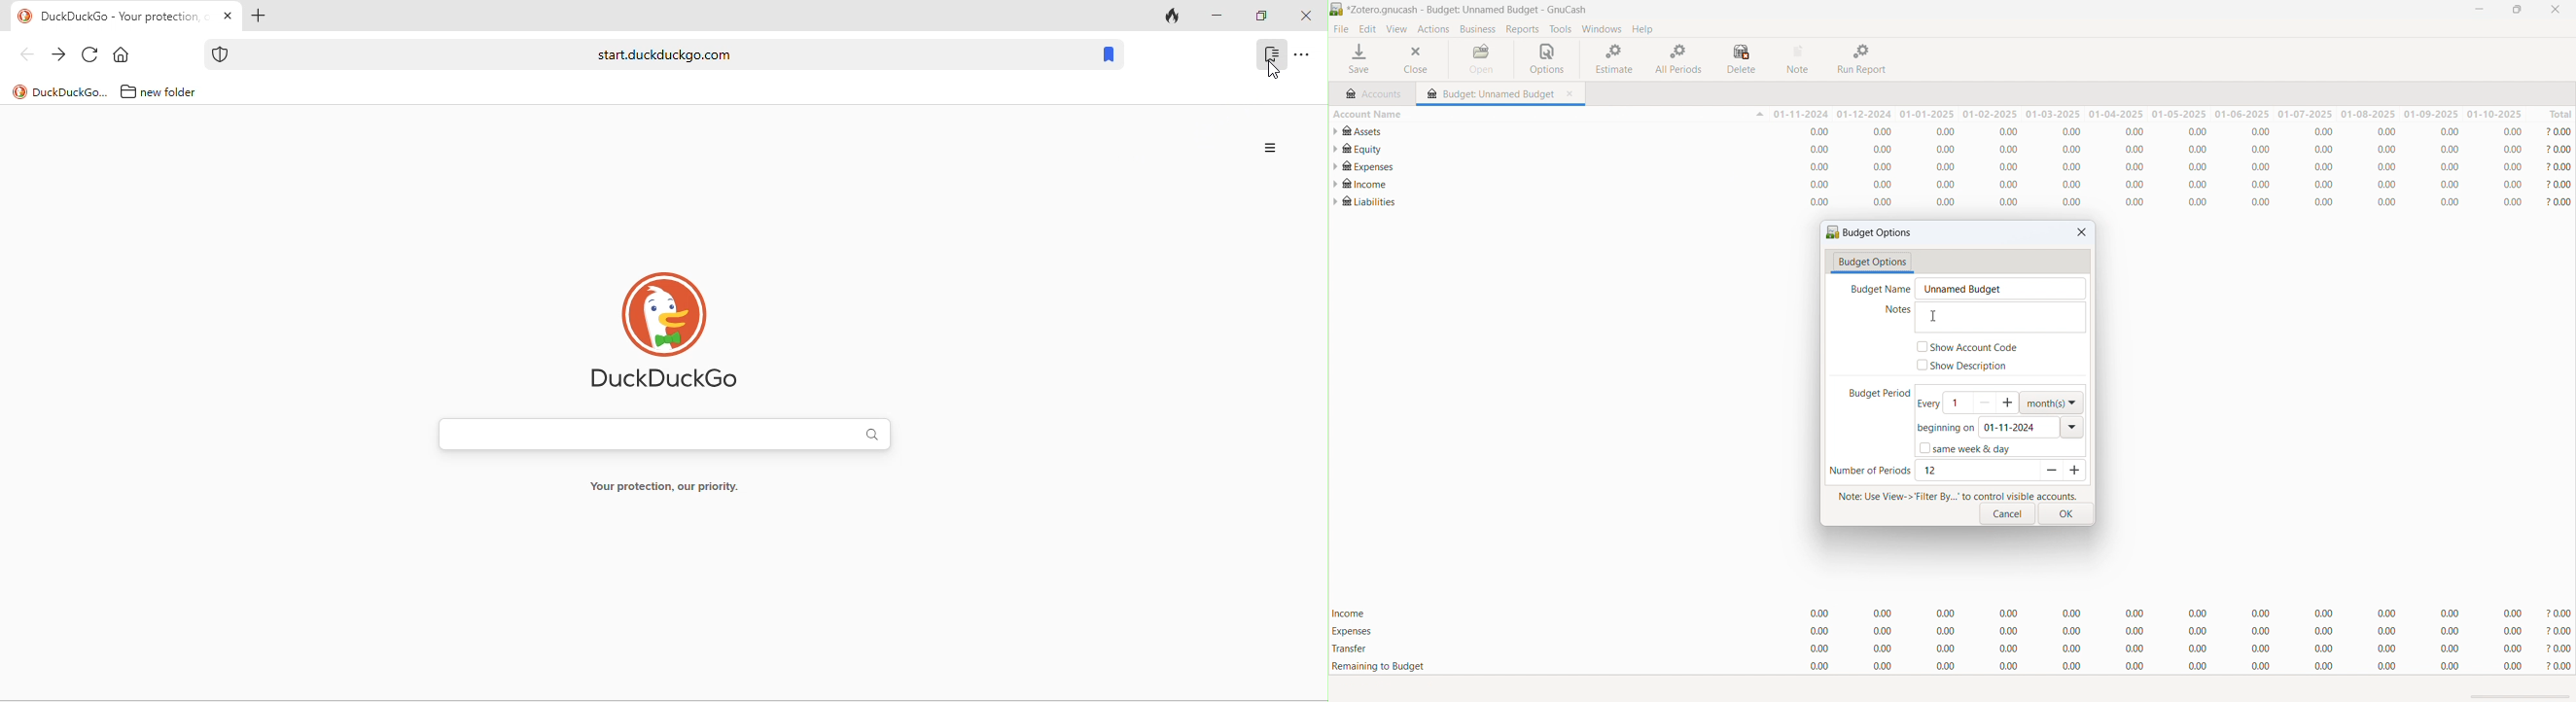 Image resolution: width=2576 pixels, height=728 pixels. Describe the element at coordinates (1616, 58) in the screenshot. I see `estimate` at that location.